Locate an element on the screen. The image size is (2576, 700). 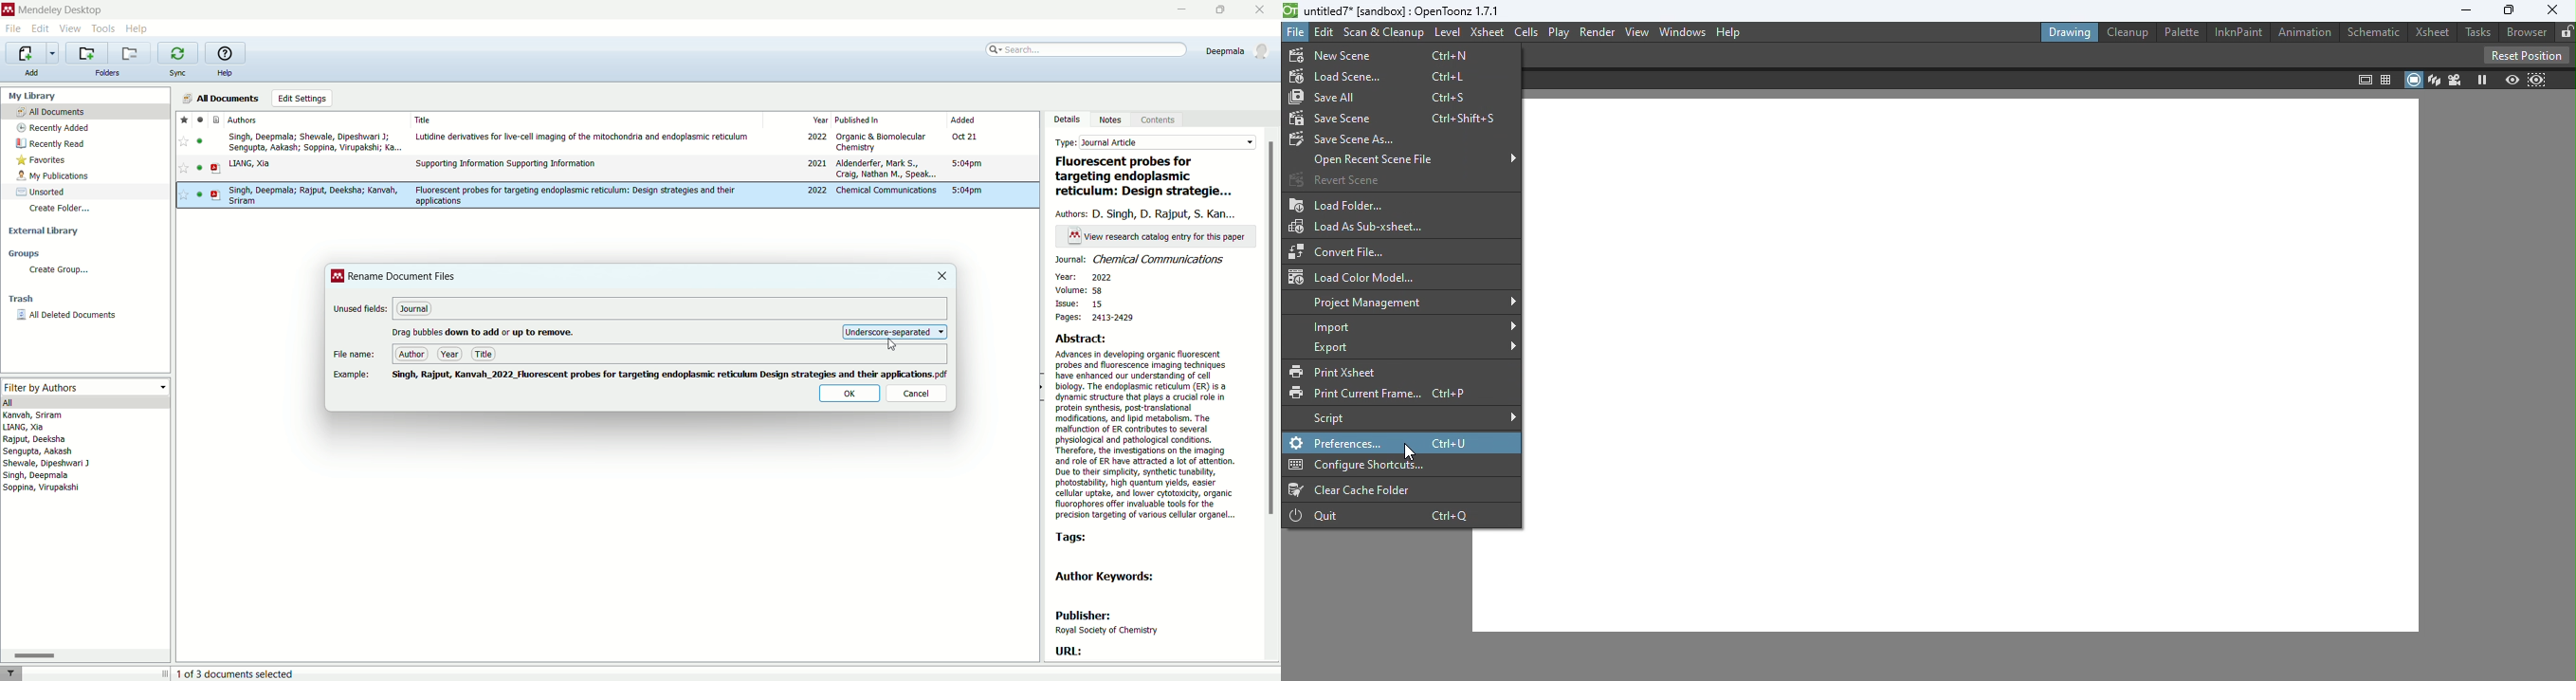
read/unread is located at coordinates (200, 141).